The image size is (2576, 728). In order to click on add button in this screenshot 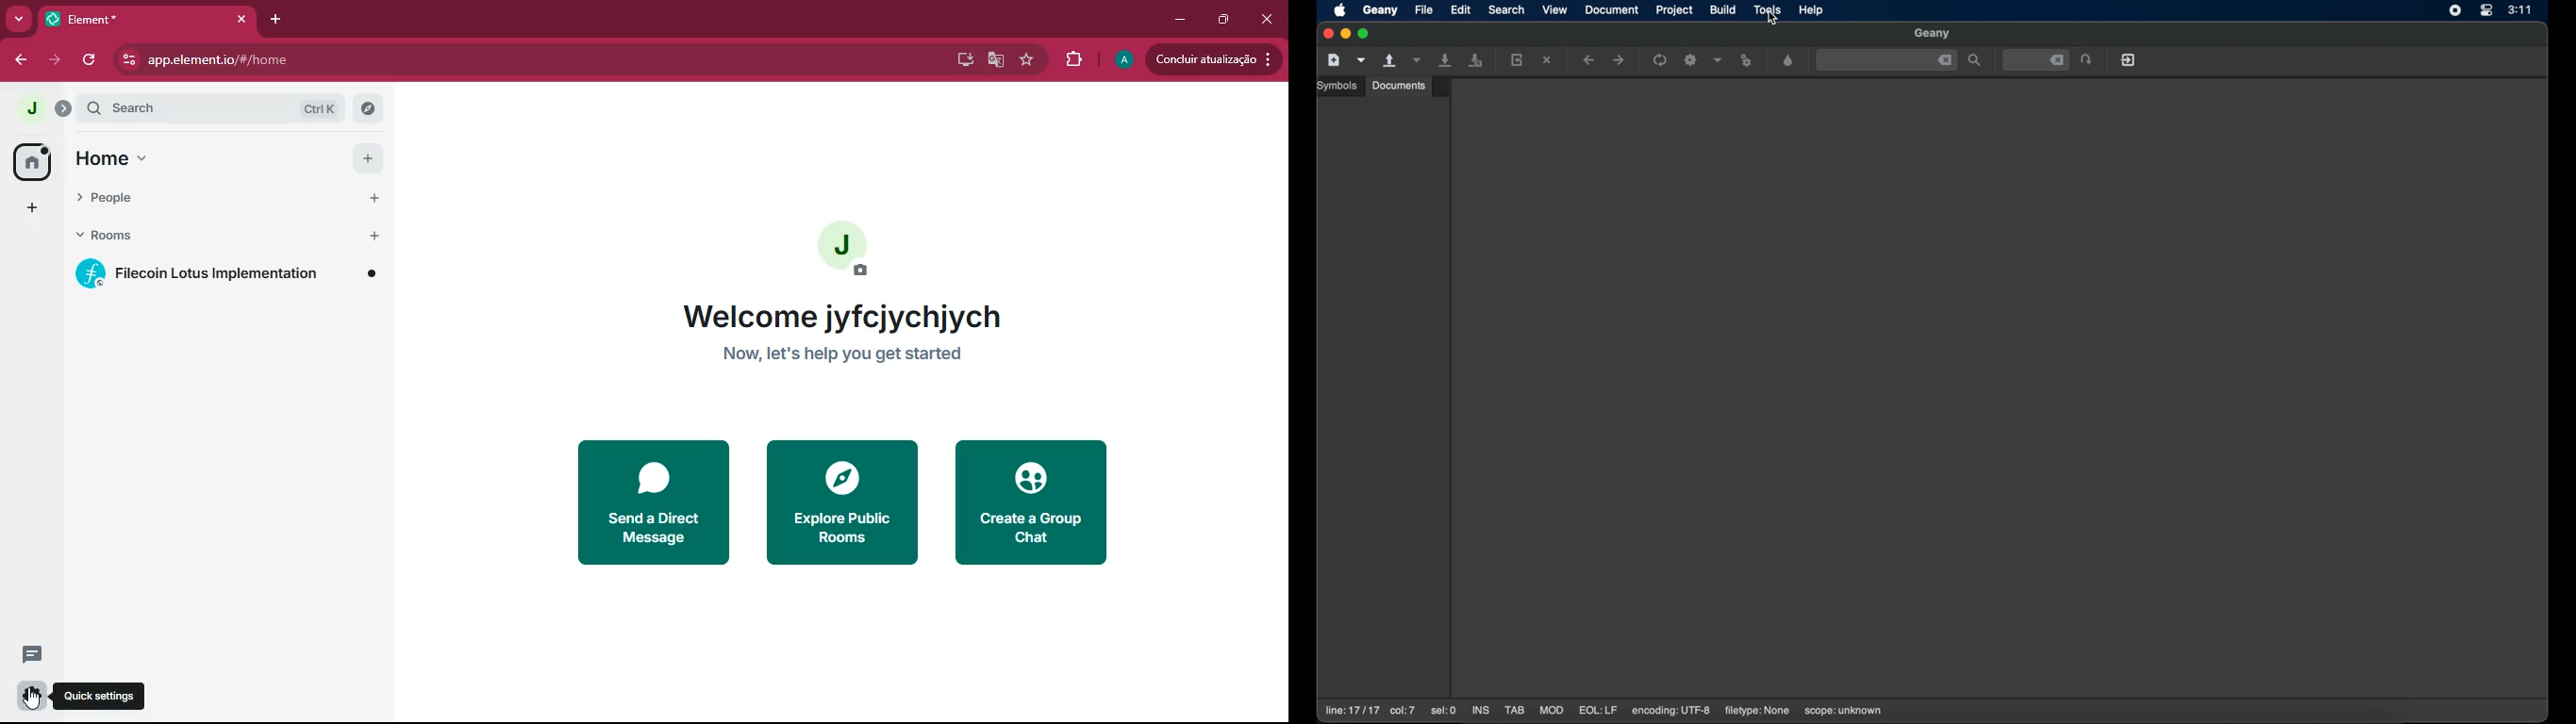, I will do `click(375, 236)`.